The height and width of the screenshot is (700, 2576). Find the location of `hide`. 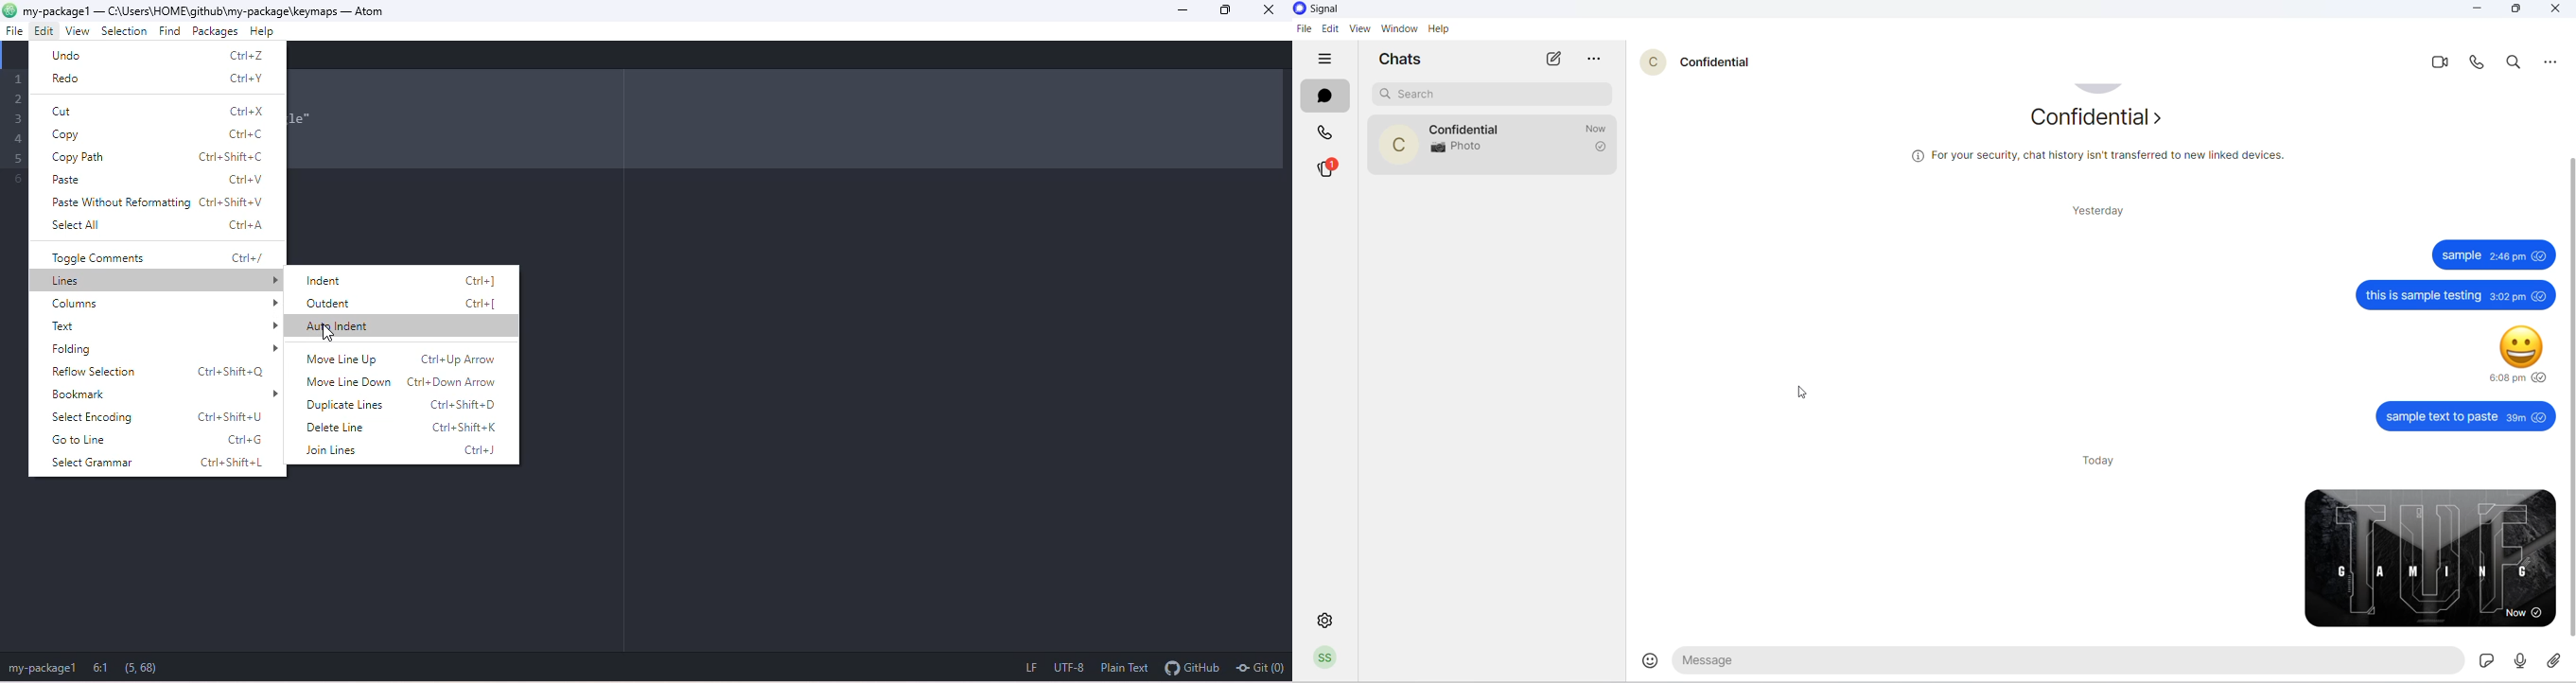

hide is located at coordinates (1324, 60).